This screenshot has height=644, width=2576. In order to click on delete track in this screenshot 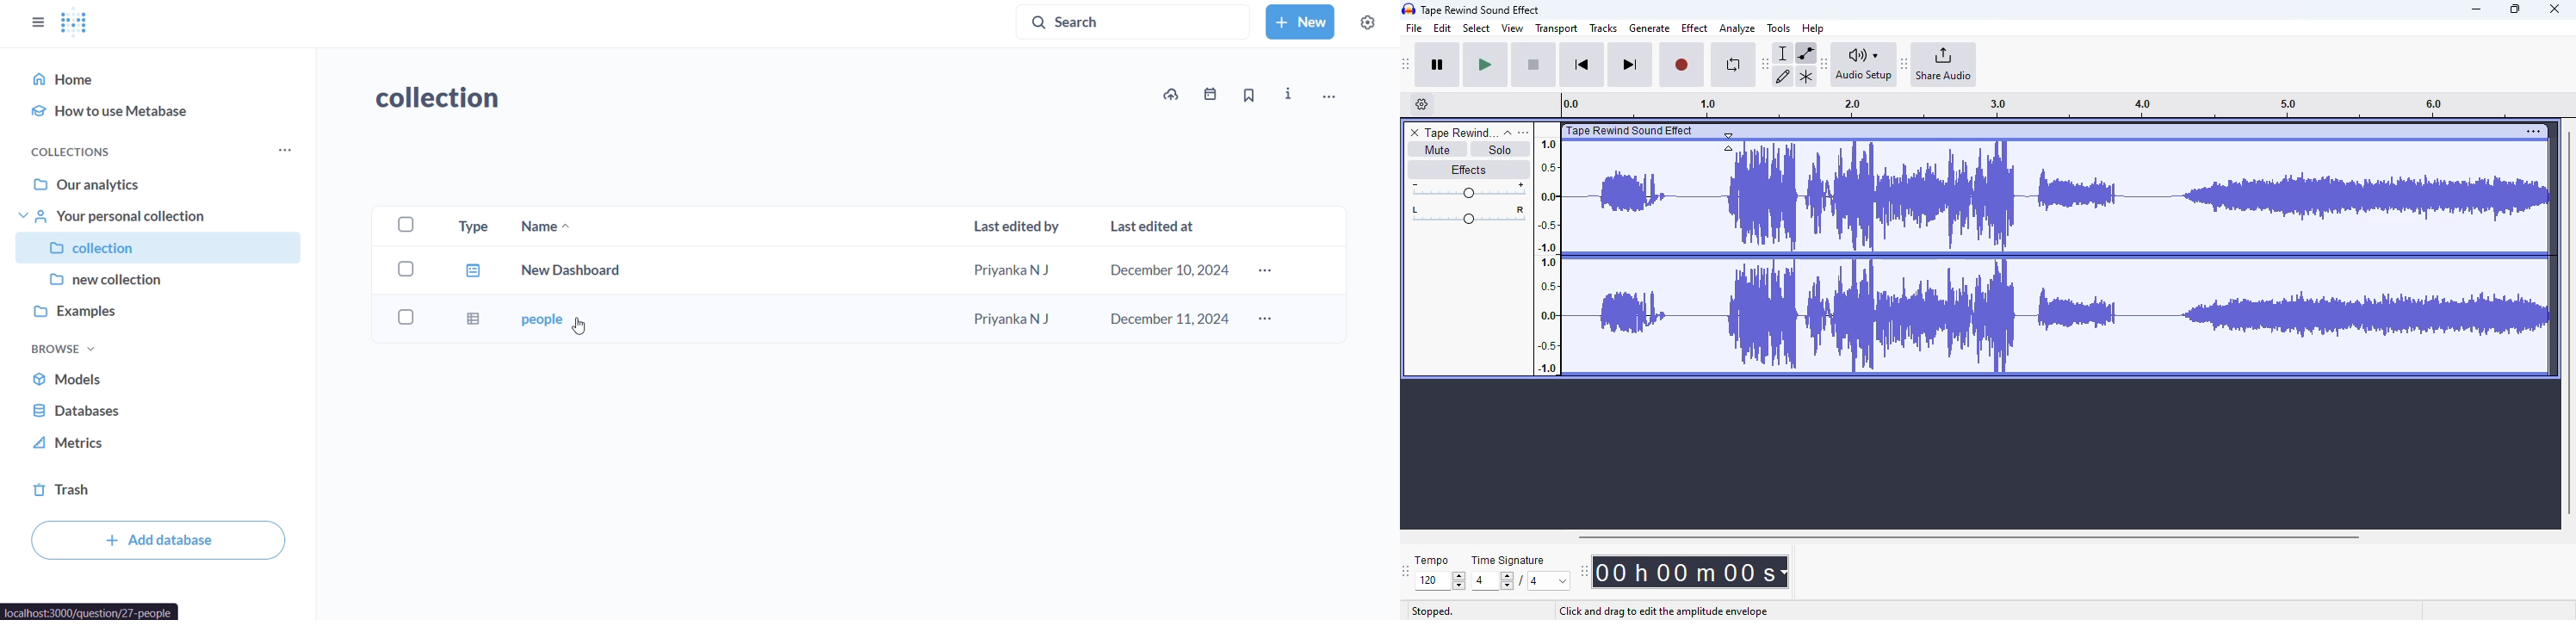, I will do `click(1415, 133)`.